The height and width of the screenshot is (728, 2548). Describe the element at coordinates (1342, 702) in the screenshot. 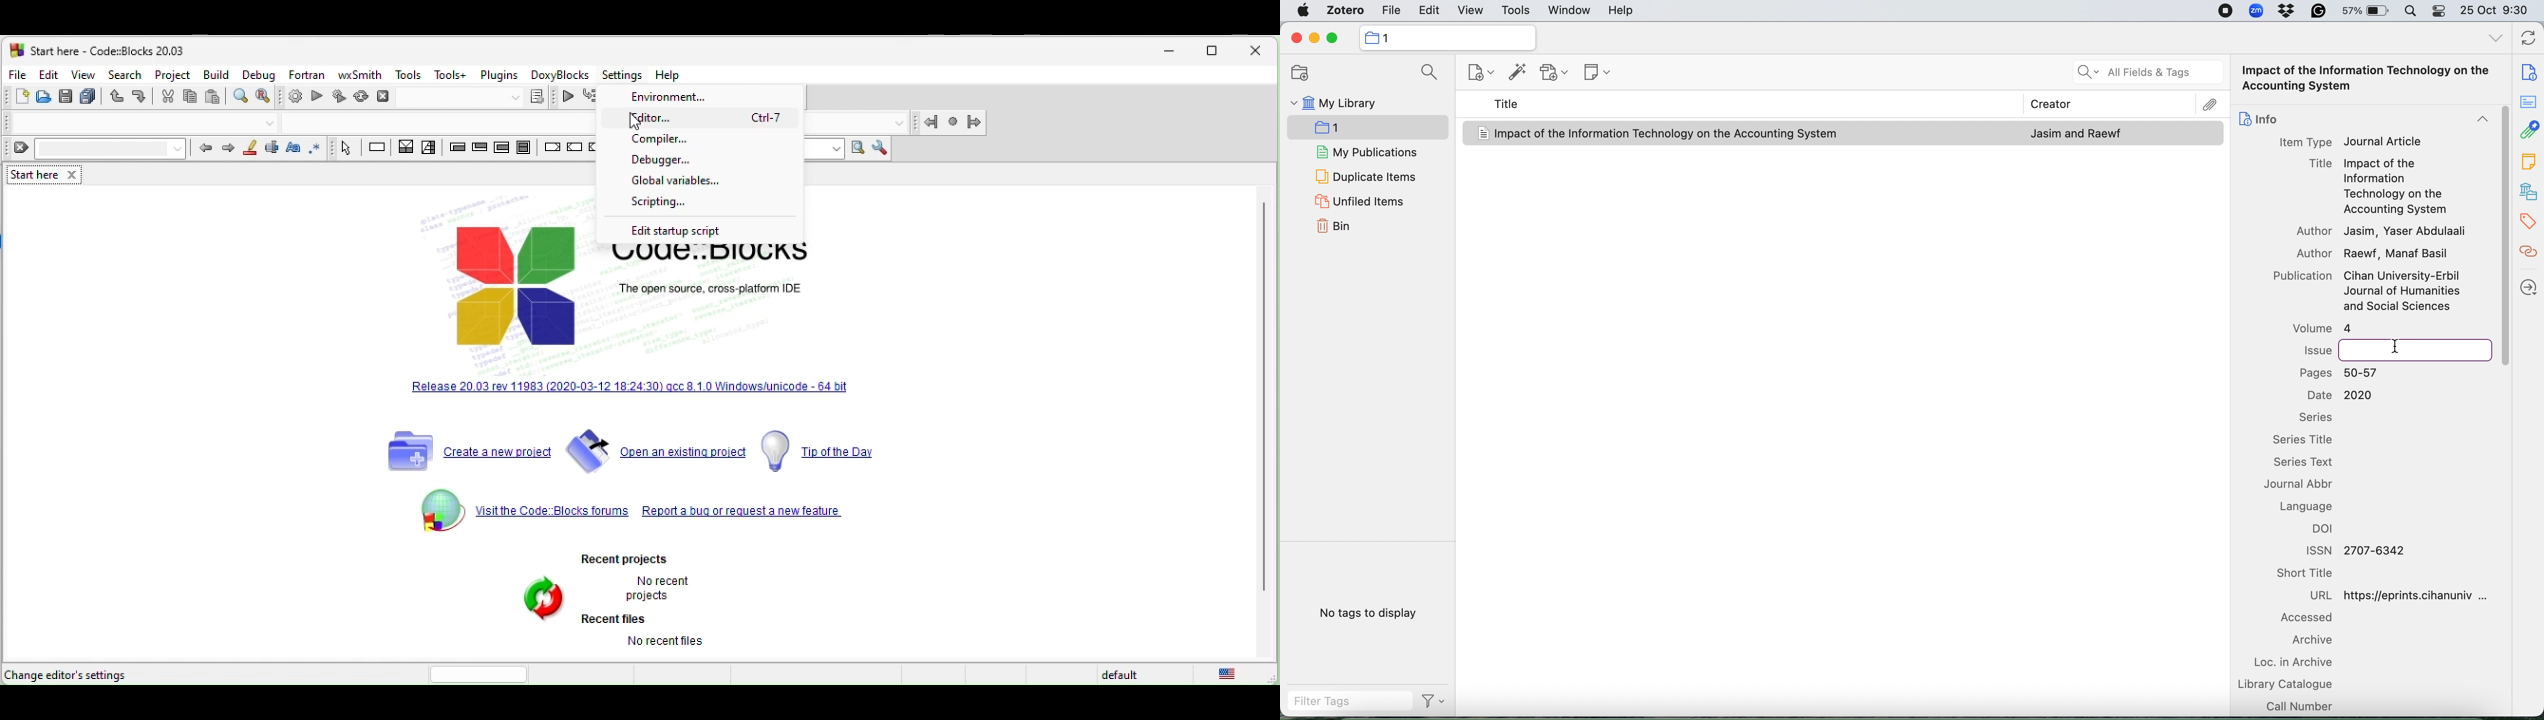

I see `filter tags` at that location.